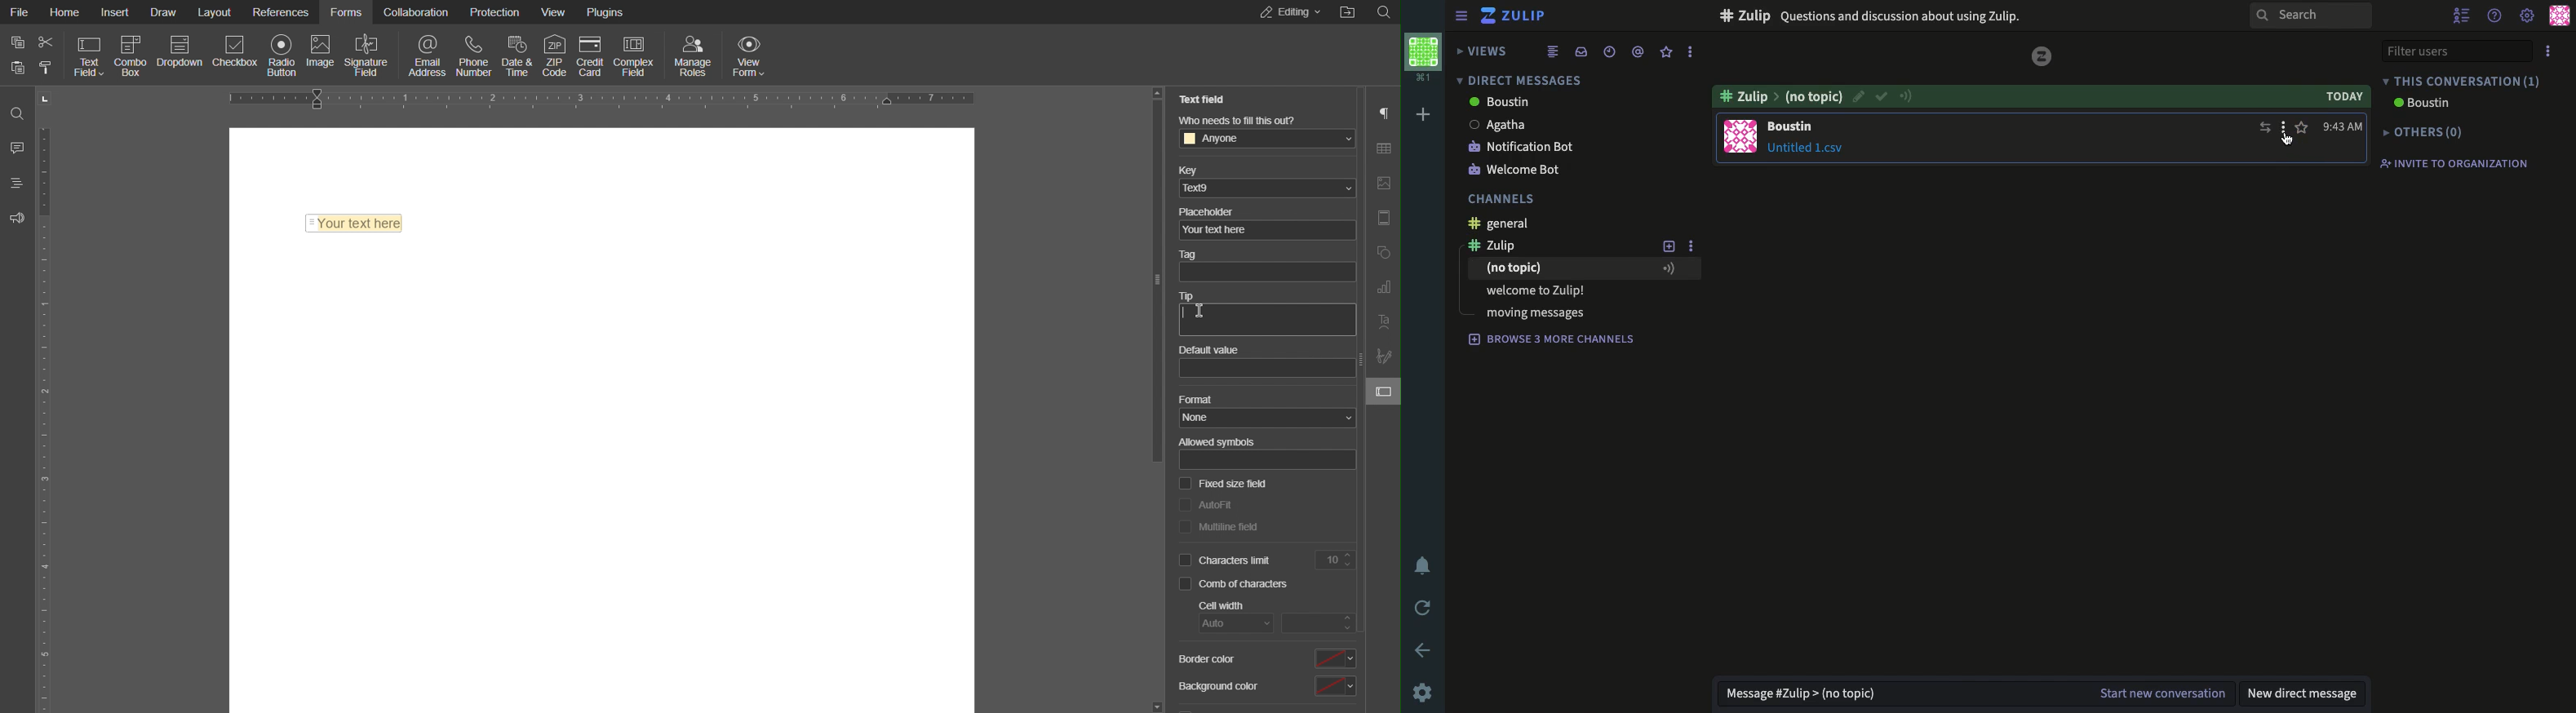  Describe the element at coordinates (1337, 685) in the screenshot. I see `select background color` at that location.